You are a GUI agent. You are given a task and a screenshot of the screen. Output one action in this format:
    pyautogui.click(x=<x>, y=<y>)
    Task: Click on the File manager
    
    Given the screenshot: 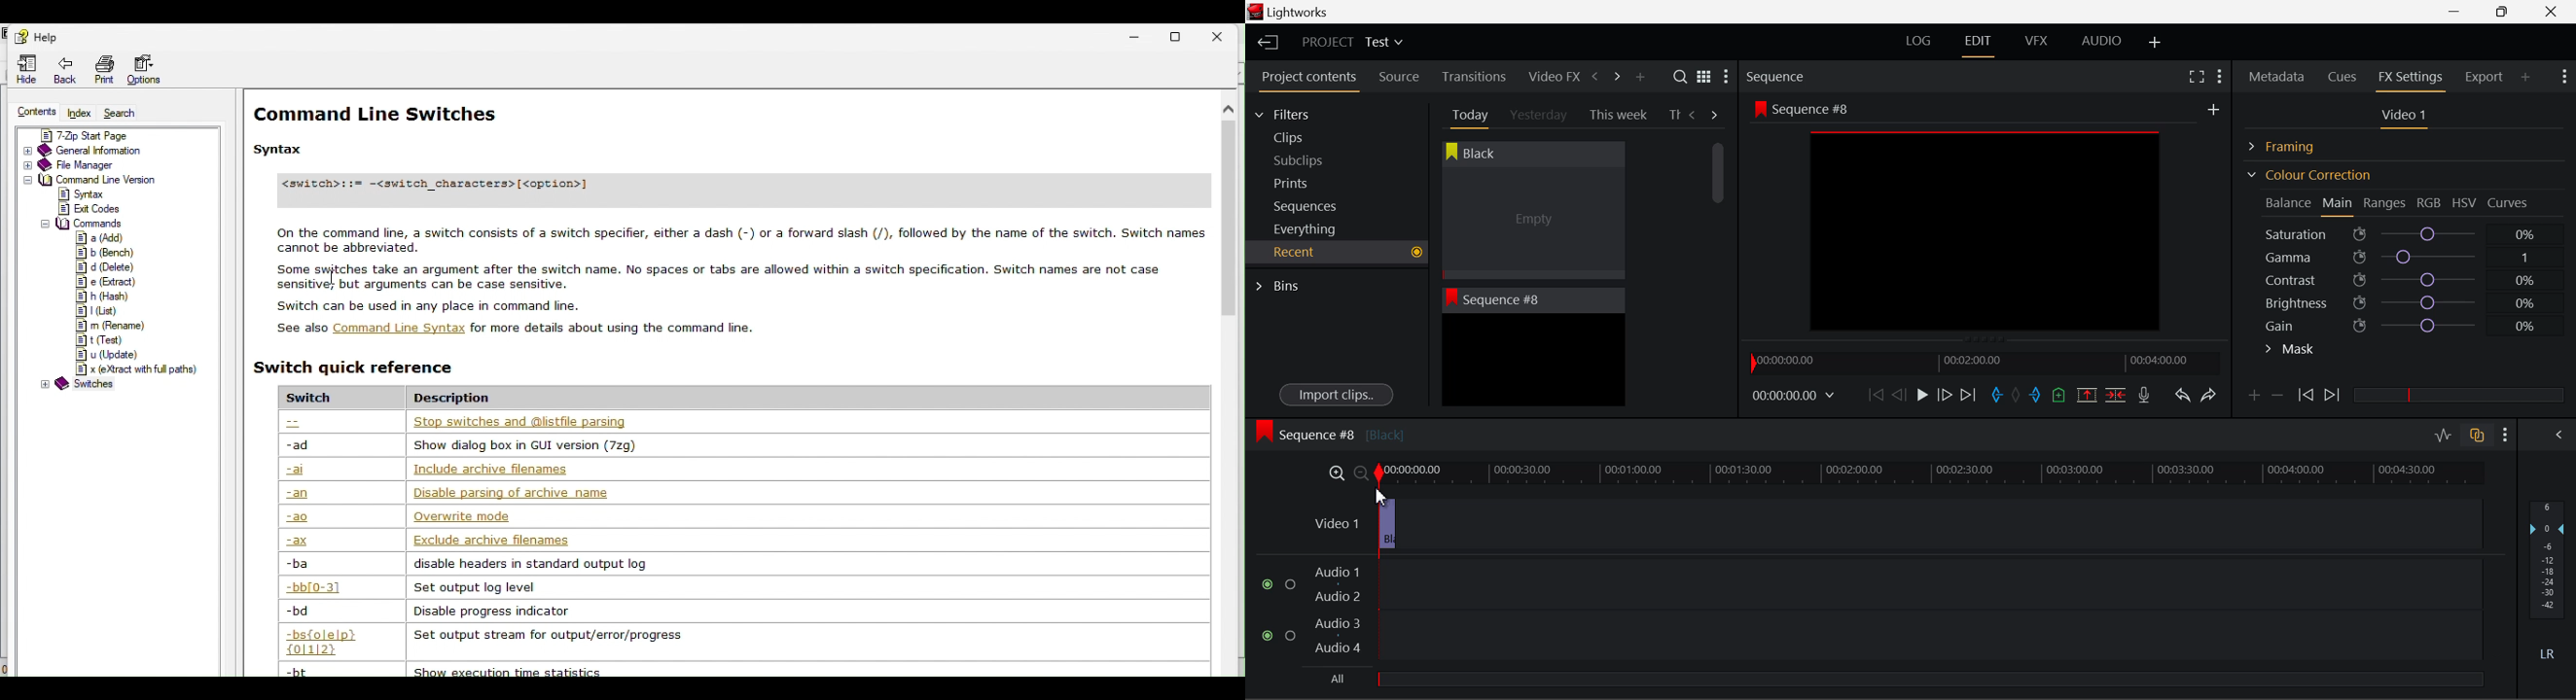 What is the action you would take?
    pyautogui.click(x=121, y=166)
    